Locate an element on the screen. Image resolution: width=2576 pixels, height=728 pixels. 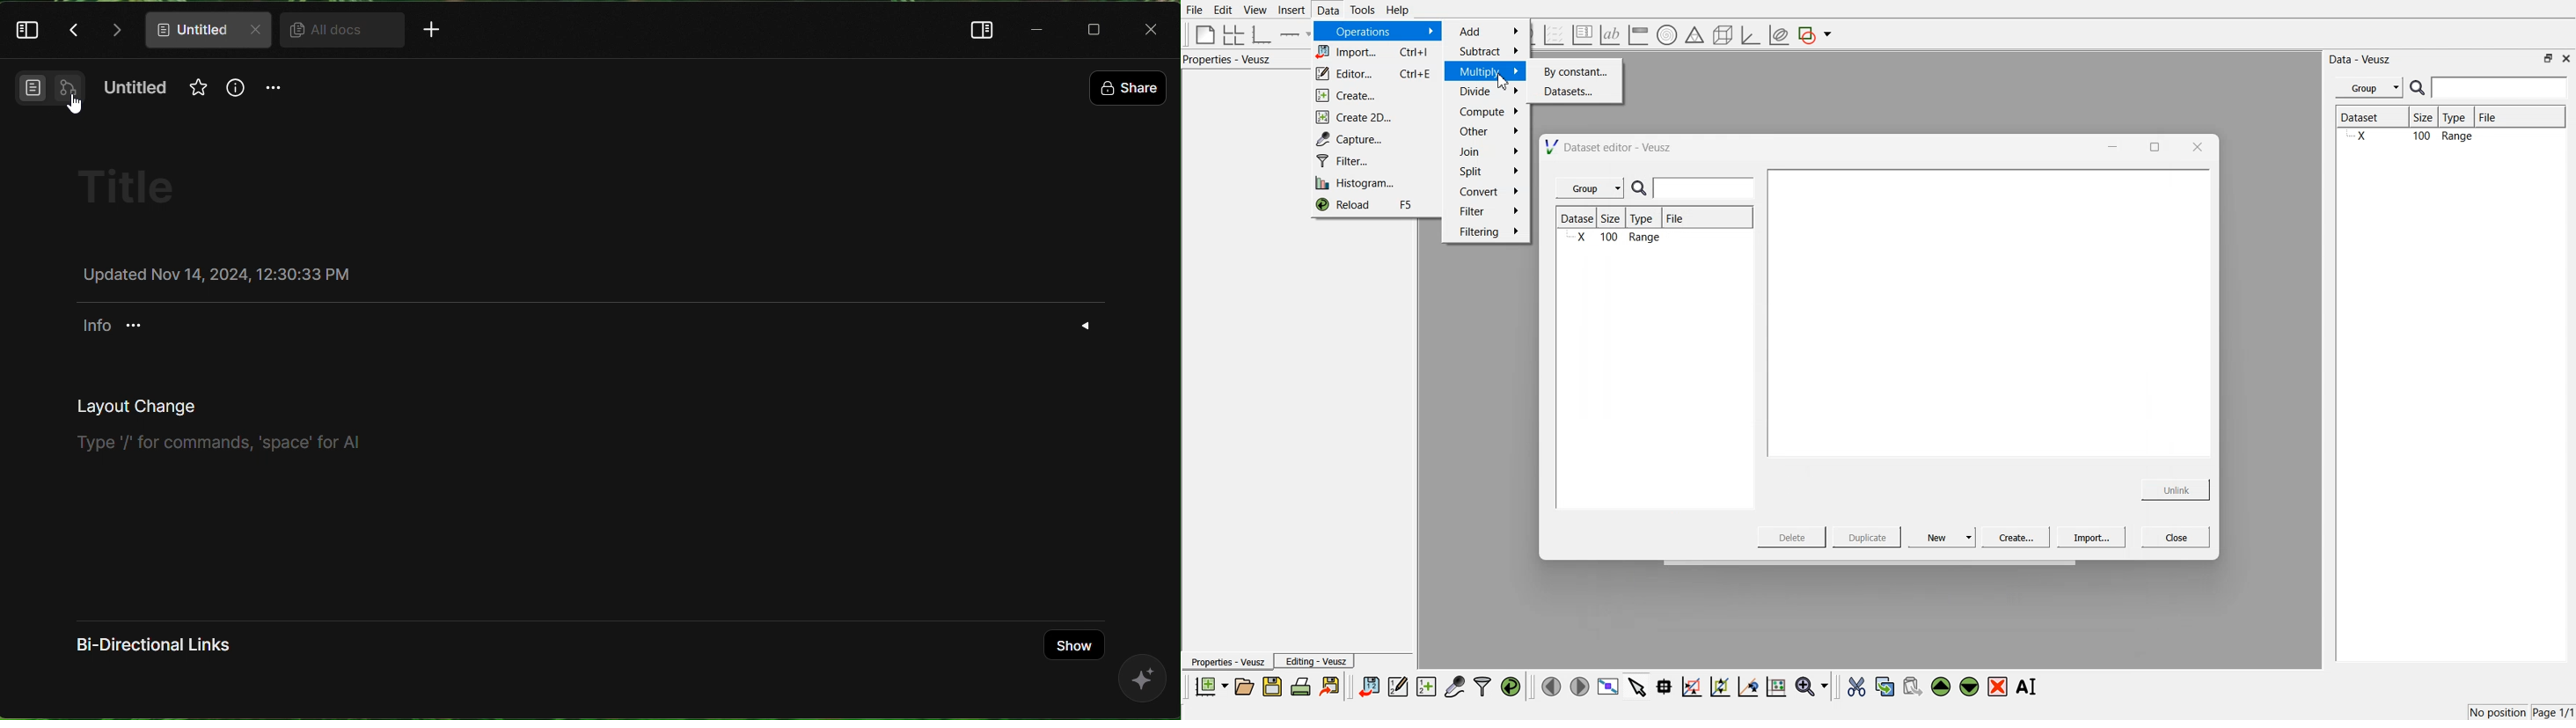
By constant... is located at coordinates (1578, 71).